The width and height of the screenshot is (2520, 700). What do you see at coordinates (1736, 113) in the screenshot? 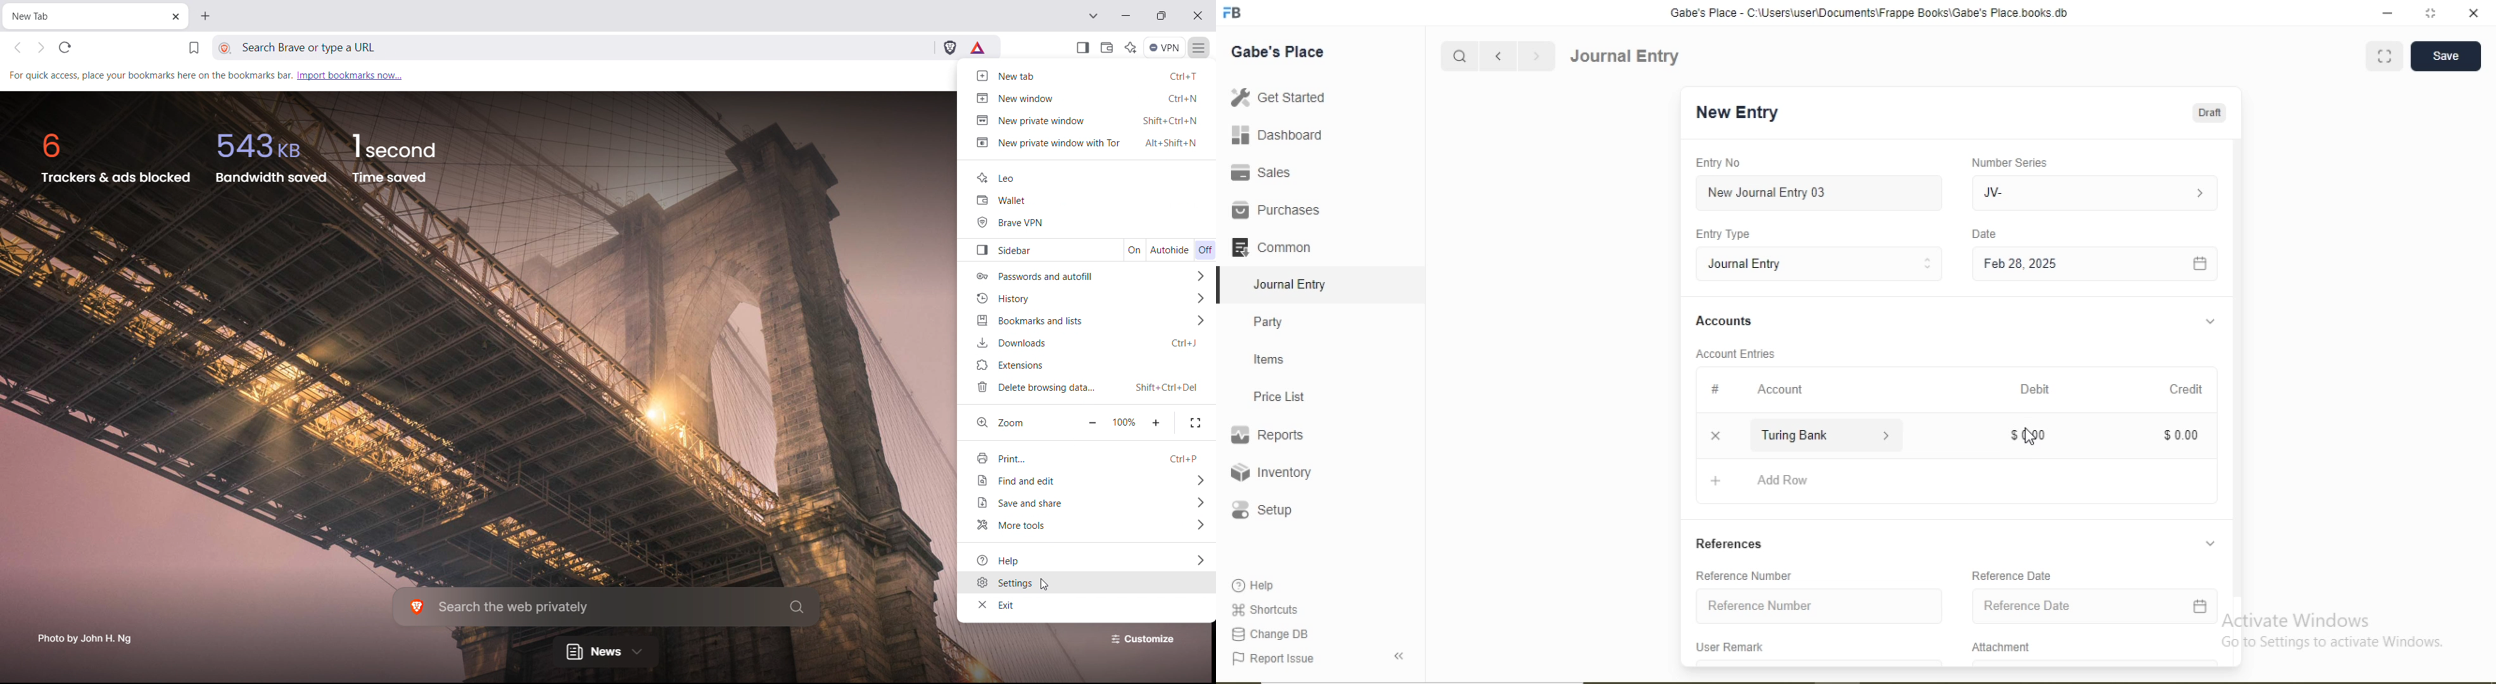
I see `New Entry` at bounding box center [1736, 113].